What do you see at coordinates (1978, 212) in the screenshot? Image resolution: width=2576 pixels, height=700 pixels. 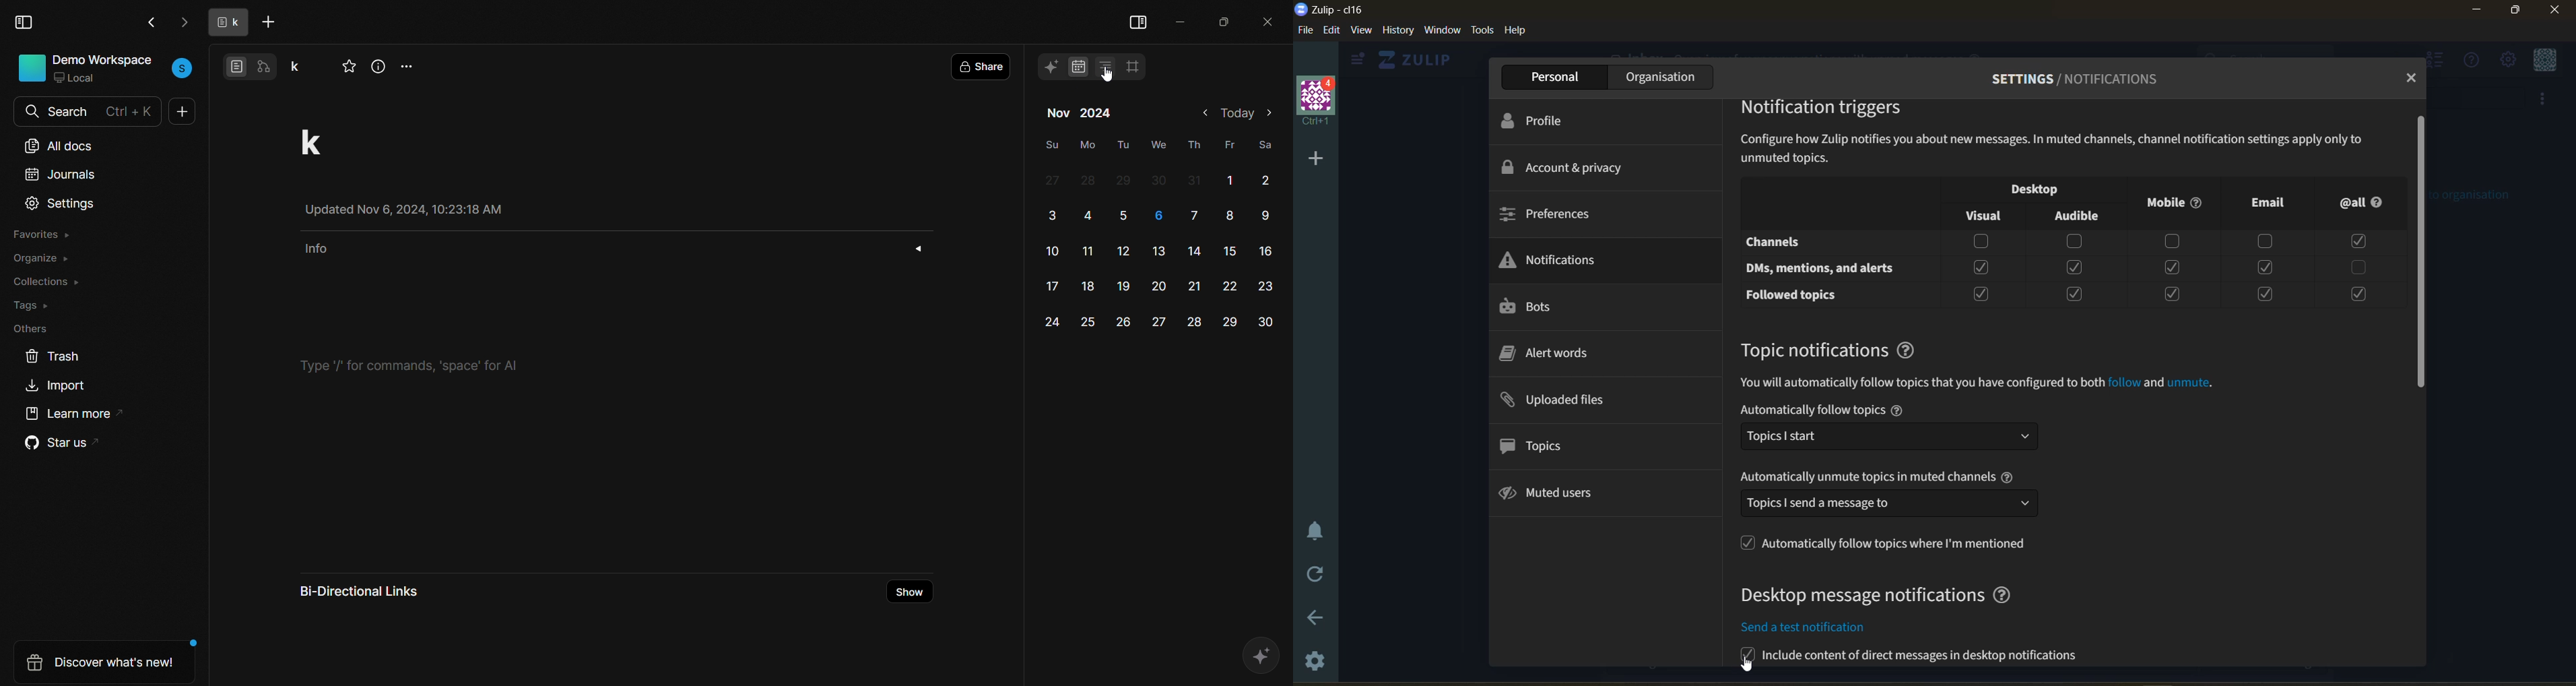 I see `Visual` at bounding box center [1978, 212].